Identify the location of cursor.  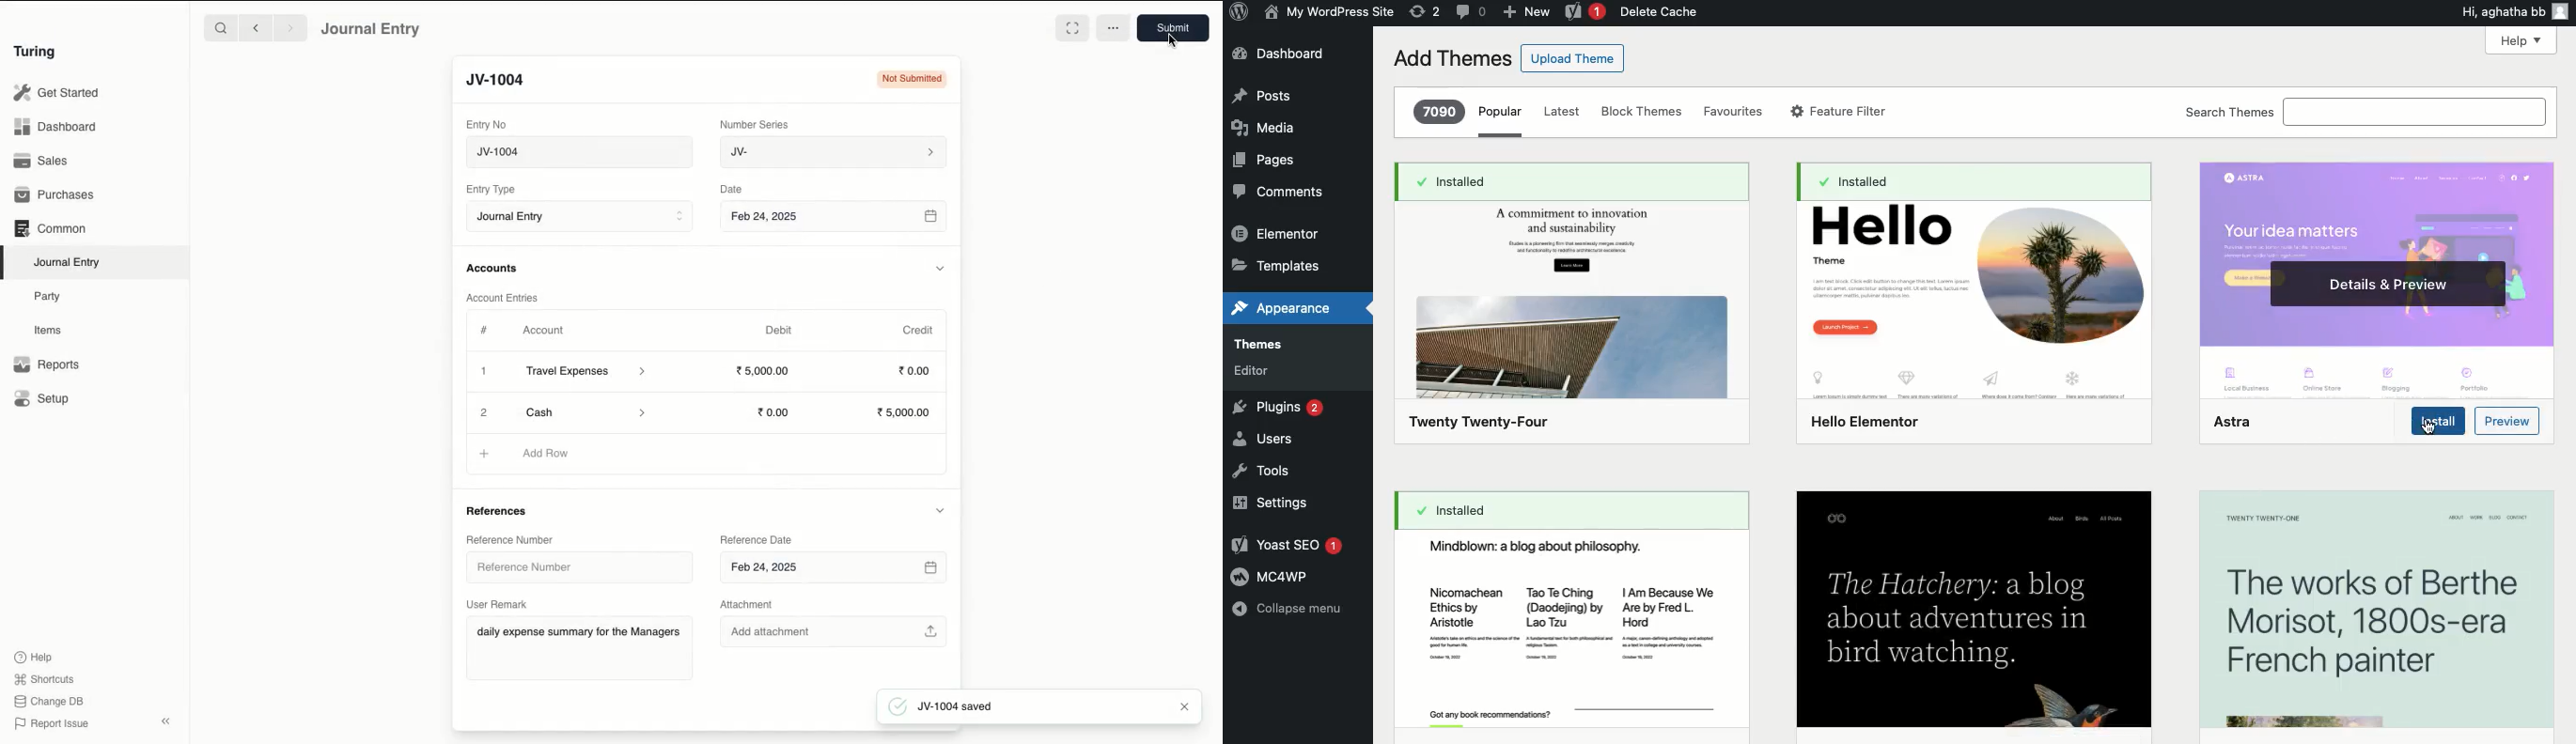
(1171, 39).